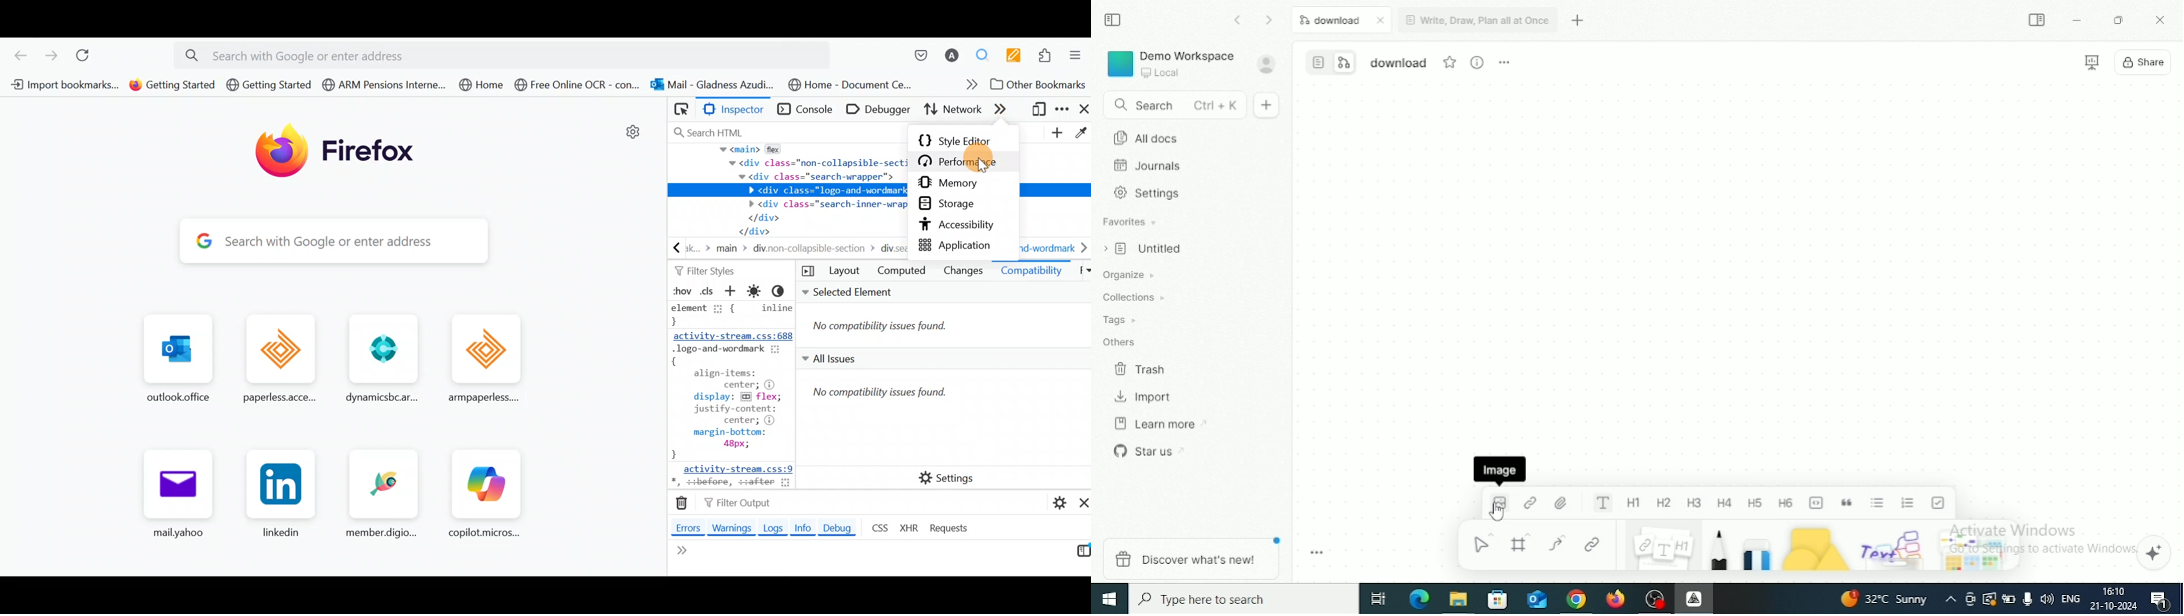  Describe the element at coordinates (1817, 547) in the screenshot. I see `Shape` at that location.